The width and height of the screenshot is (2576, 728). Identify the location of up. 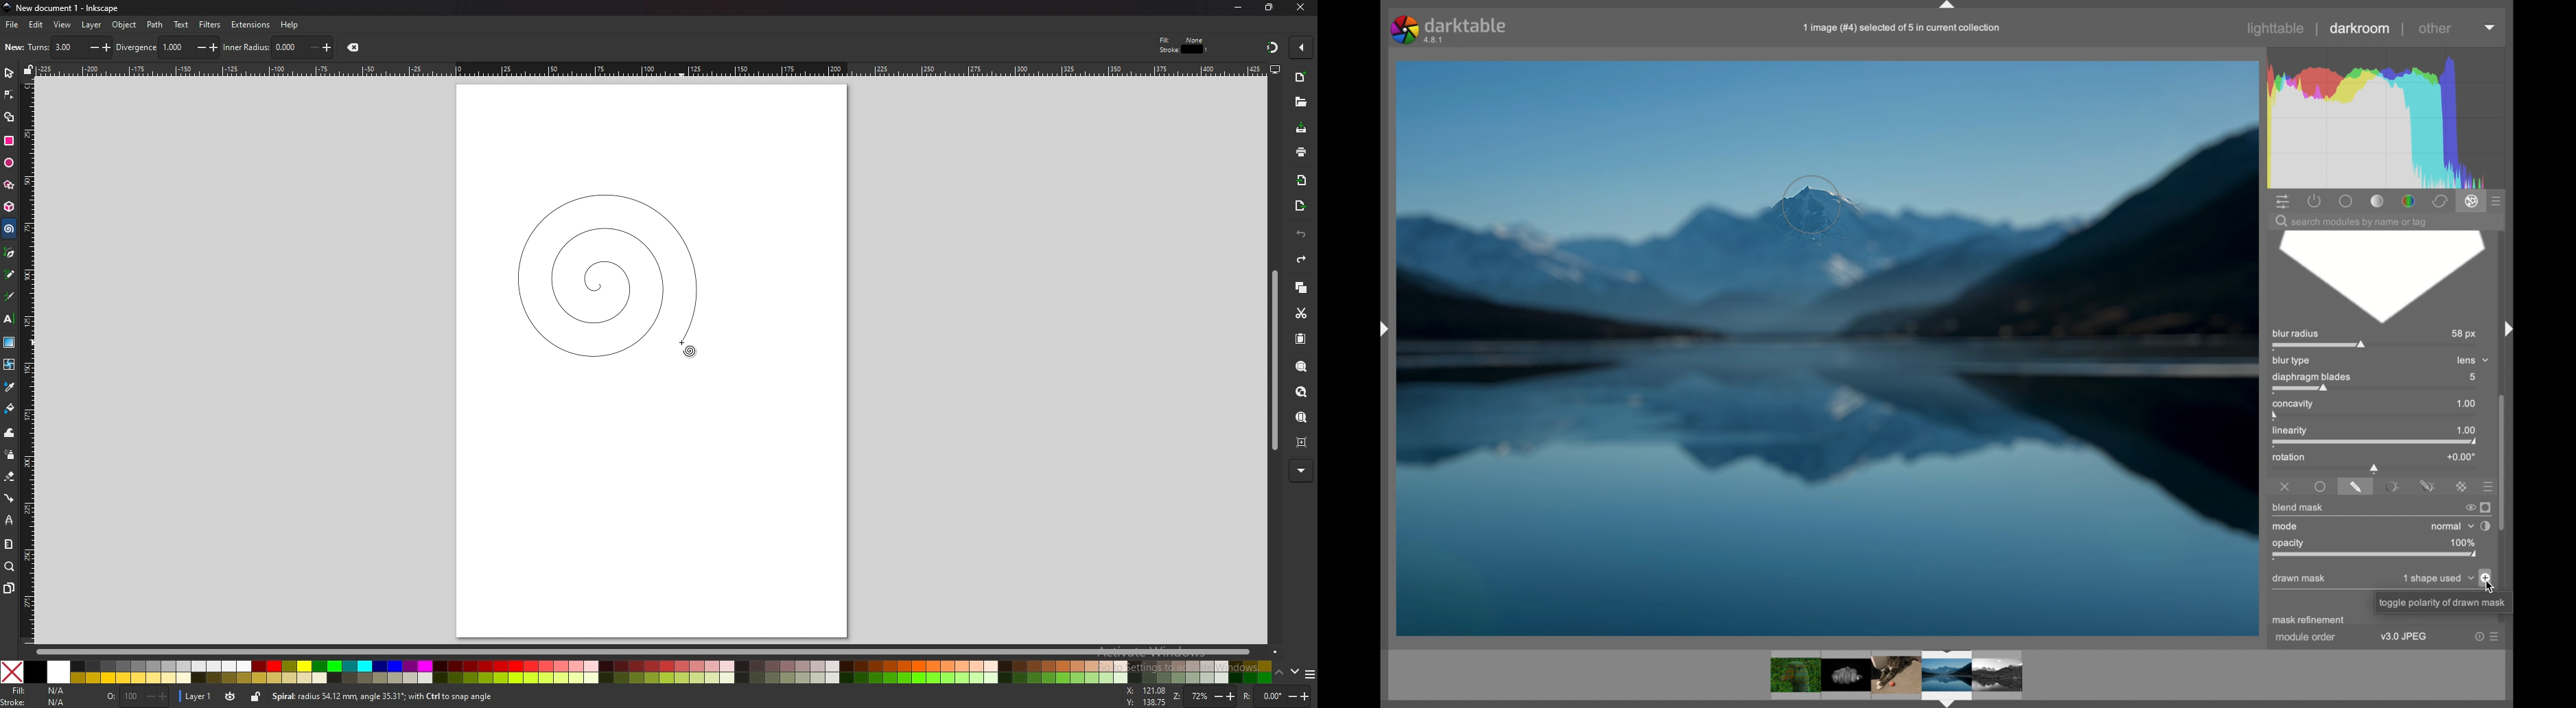
(1278, 671).